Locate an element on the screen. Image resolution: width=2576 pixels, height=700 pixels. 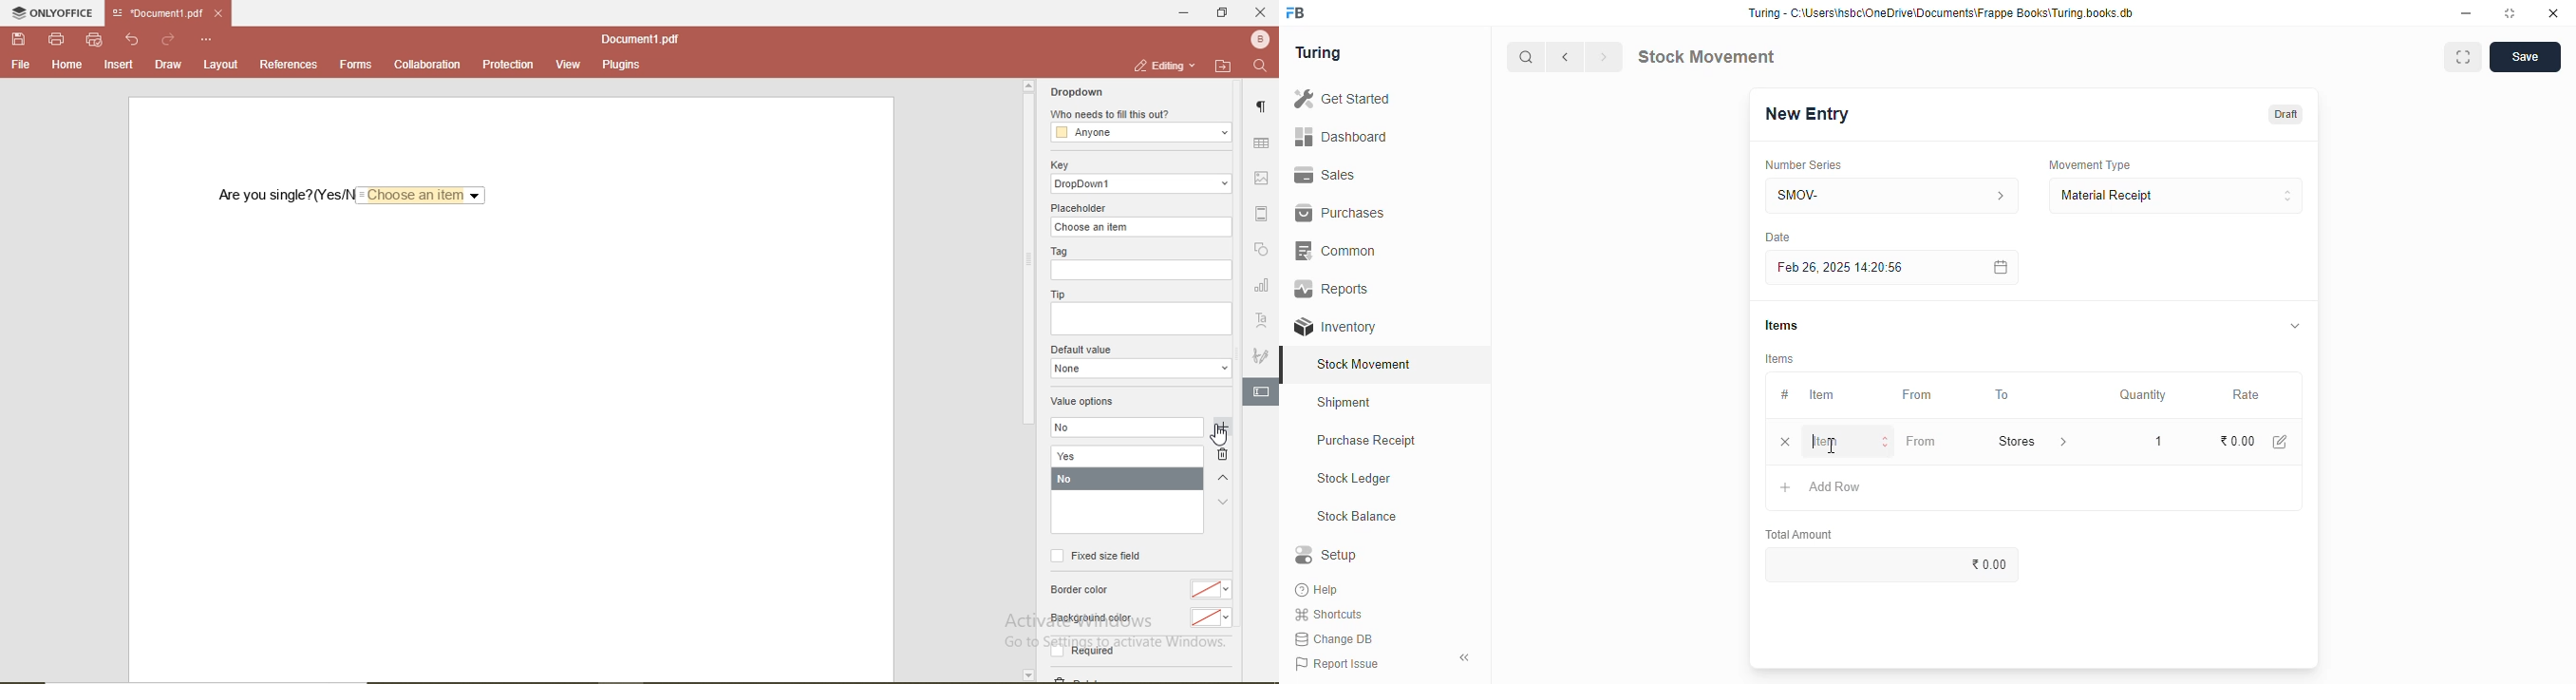
are you single? (Yes/No) is located at coordinates (285, 196).